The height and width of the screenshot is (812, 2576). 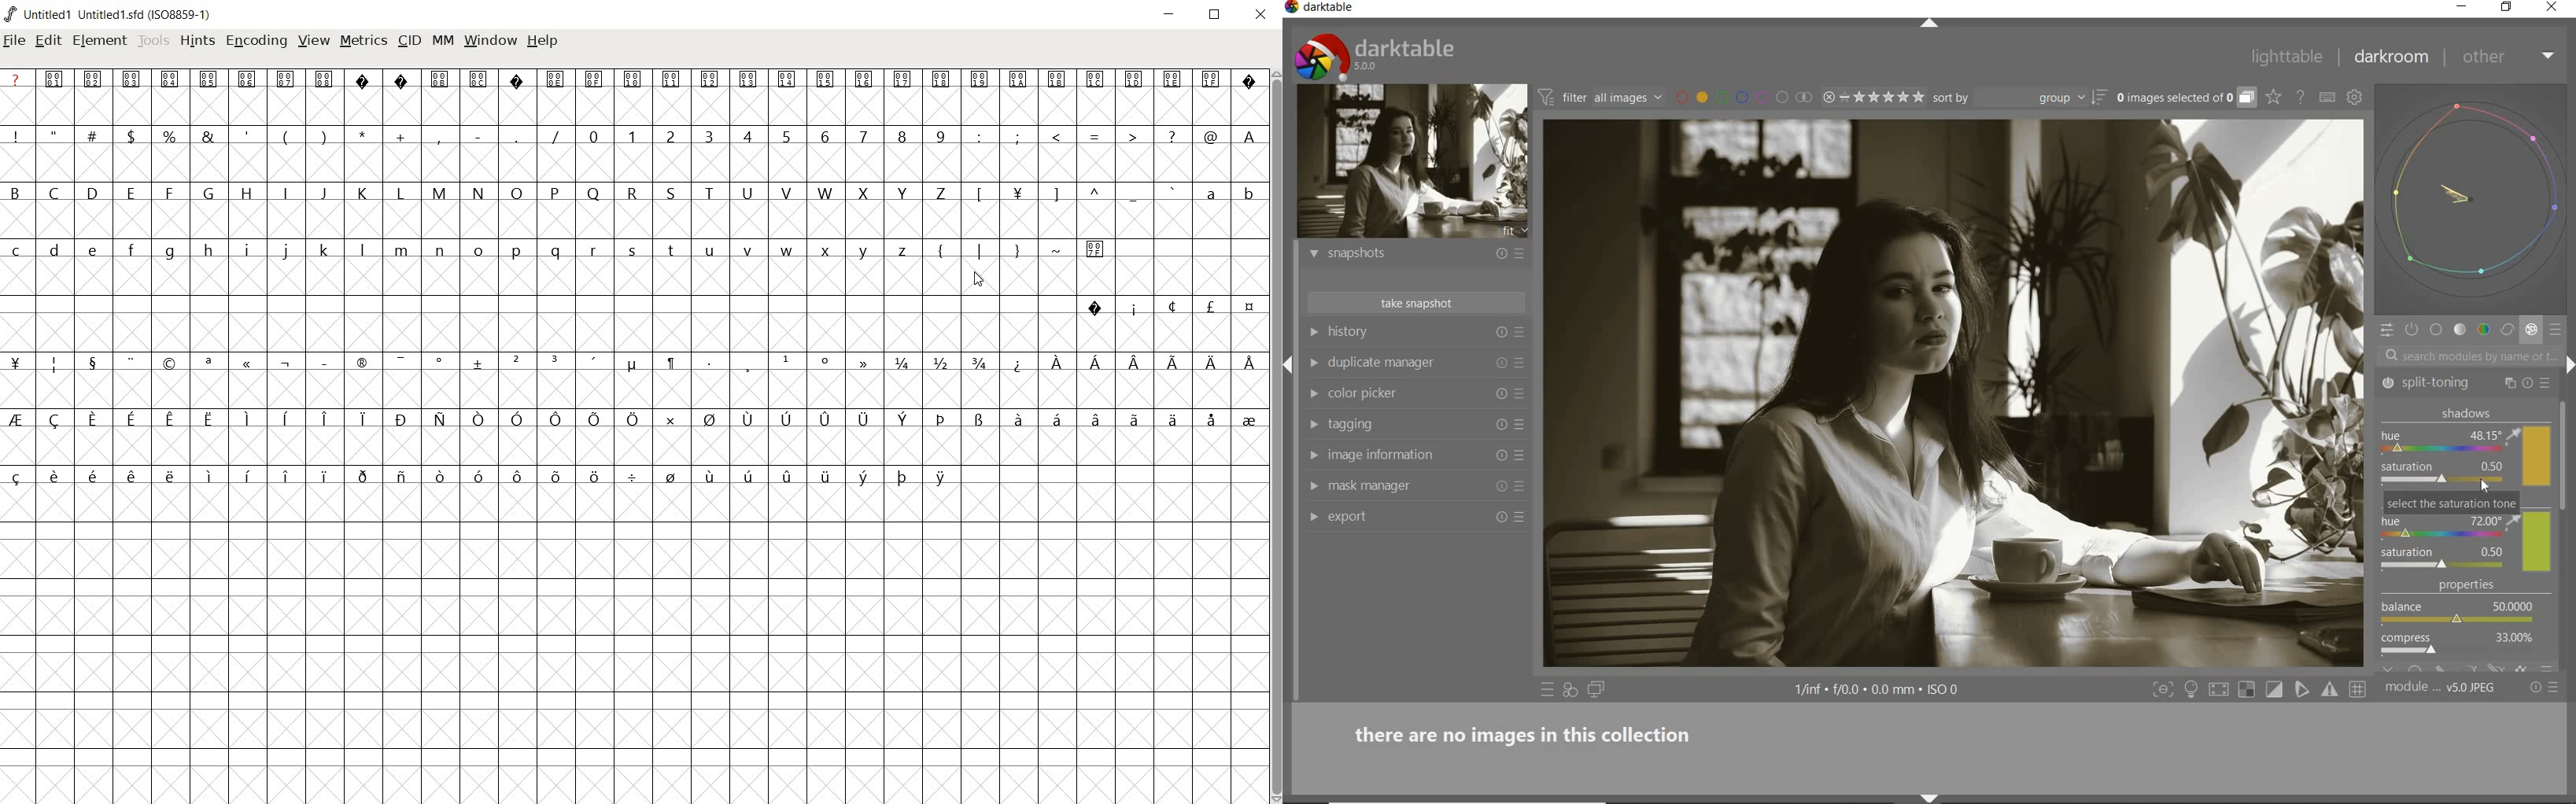 I want to click on view, so click(x=314, y=39).